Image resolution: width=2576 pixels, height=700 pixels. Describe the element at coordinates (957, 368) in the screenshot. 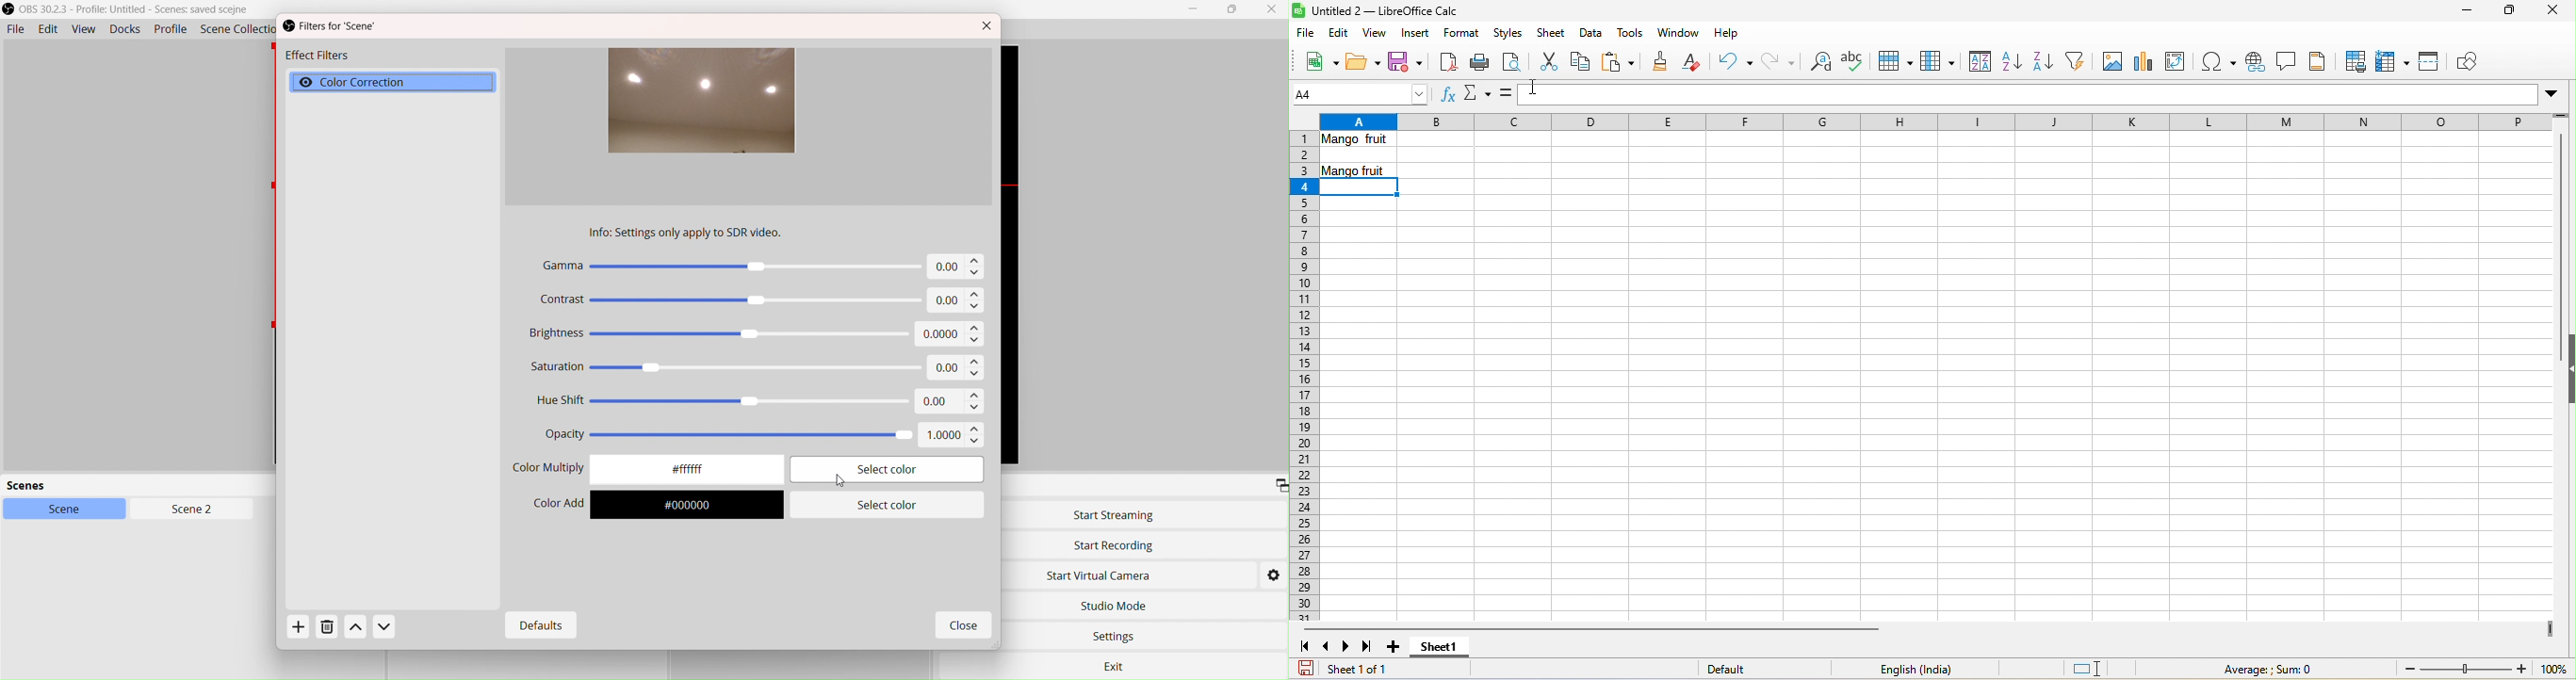

I see `0.00` at that location.